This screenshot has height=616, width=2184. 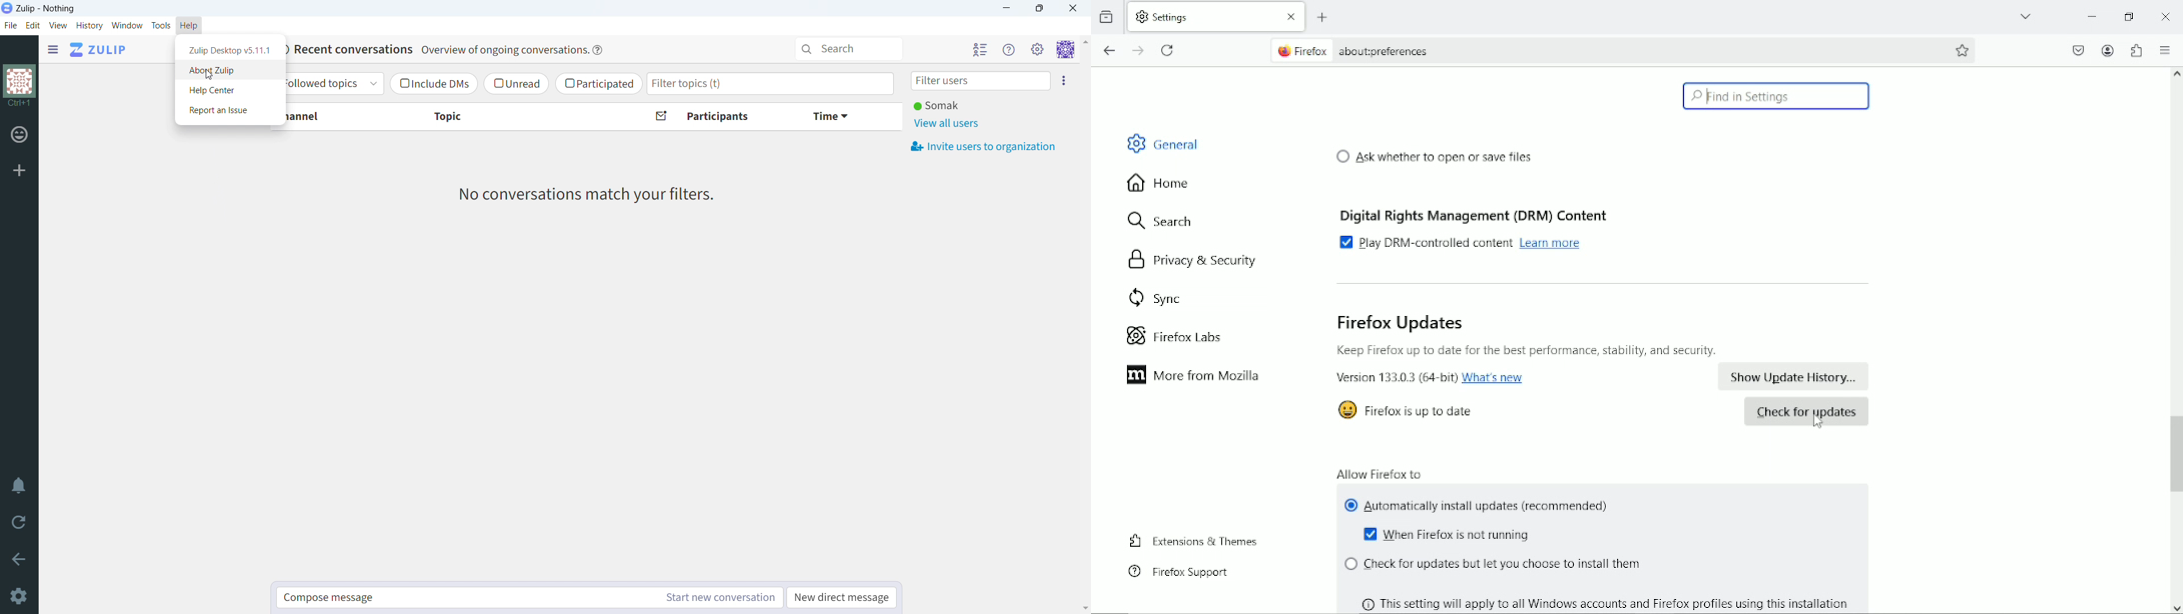 I want to click on Close, so click(x=2163, y=16).